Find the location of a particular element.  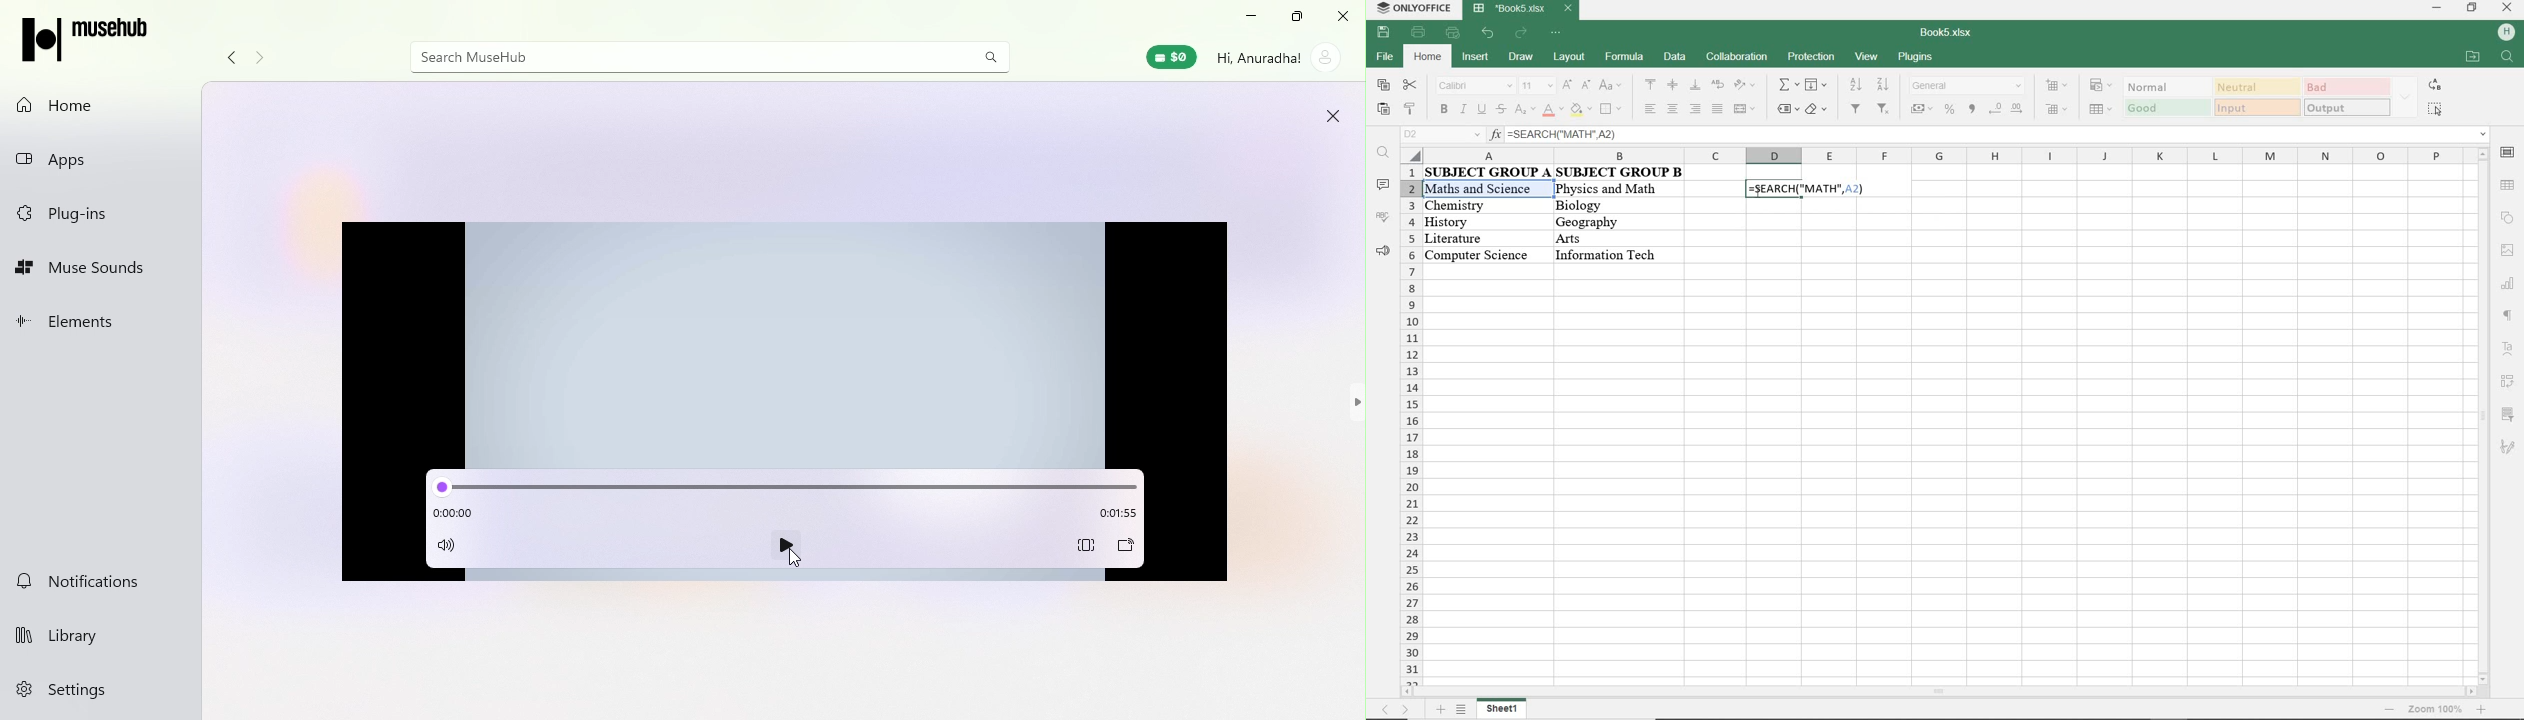

view is located at coordinates (1868, 56).